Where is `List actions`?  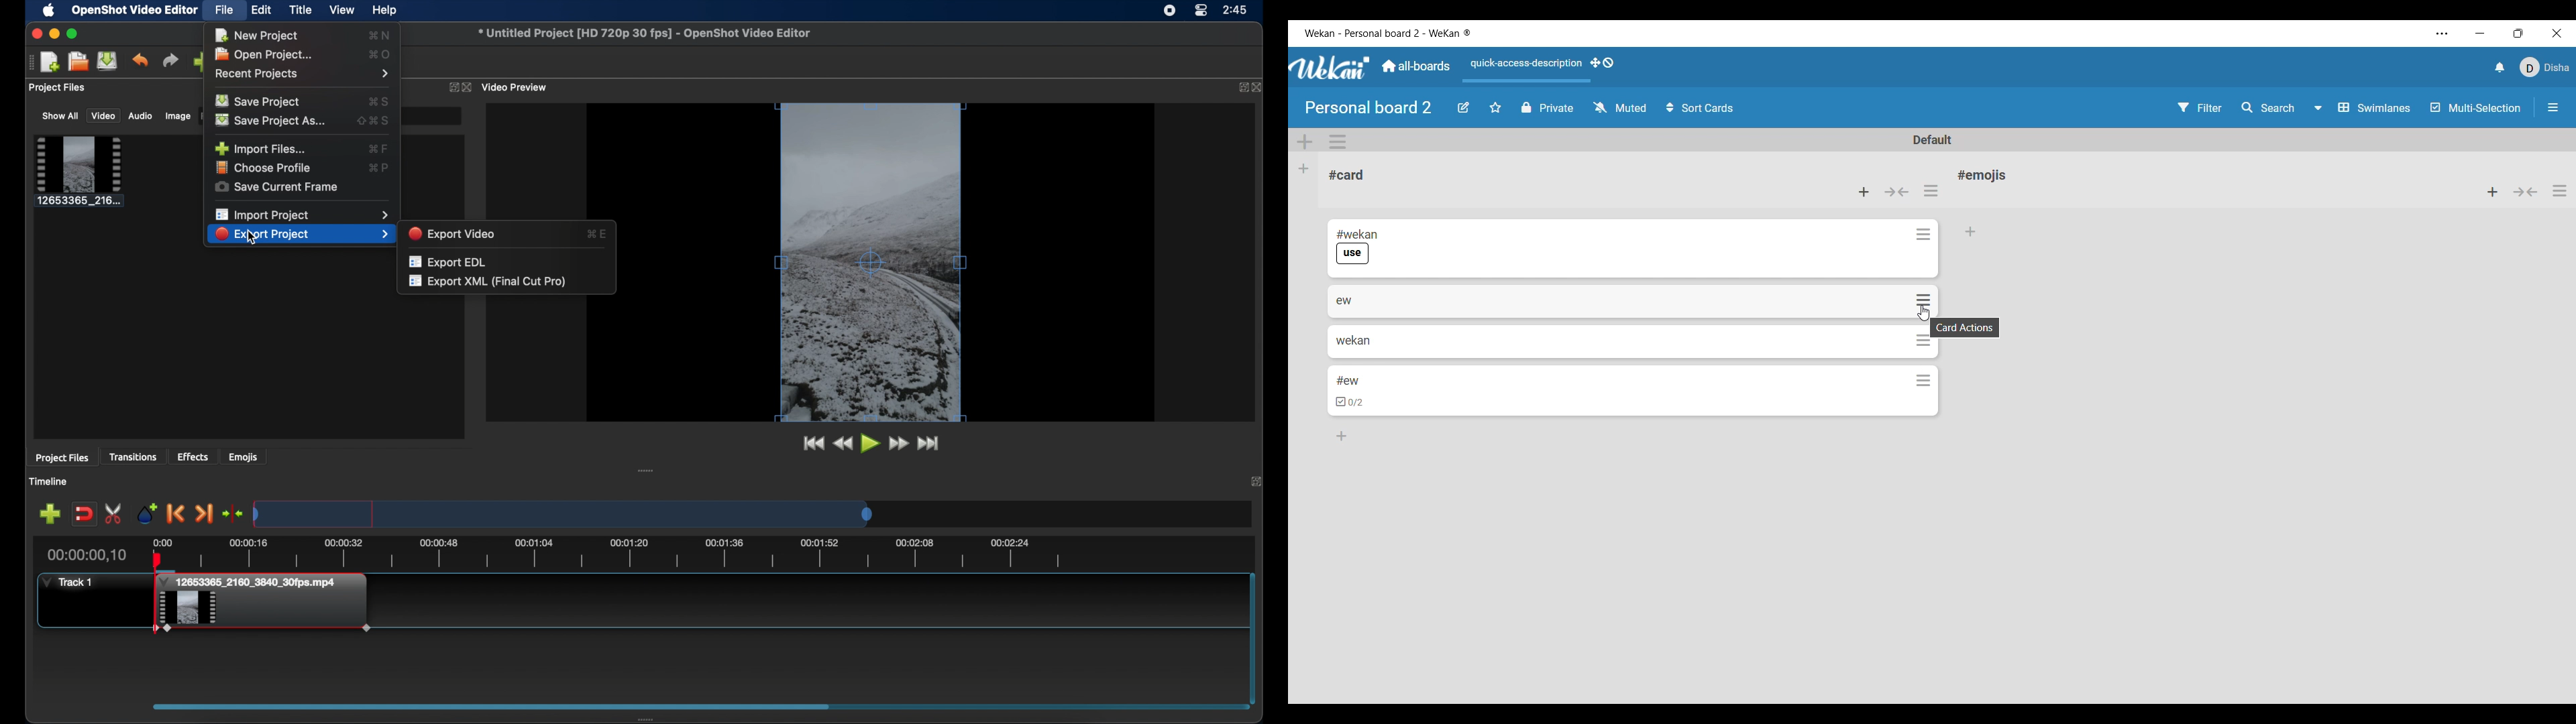
List actions is located at coordinates (1931, 190).